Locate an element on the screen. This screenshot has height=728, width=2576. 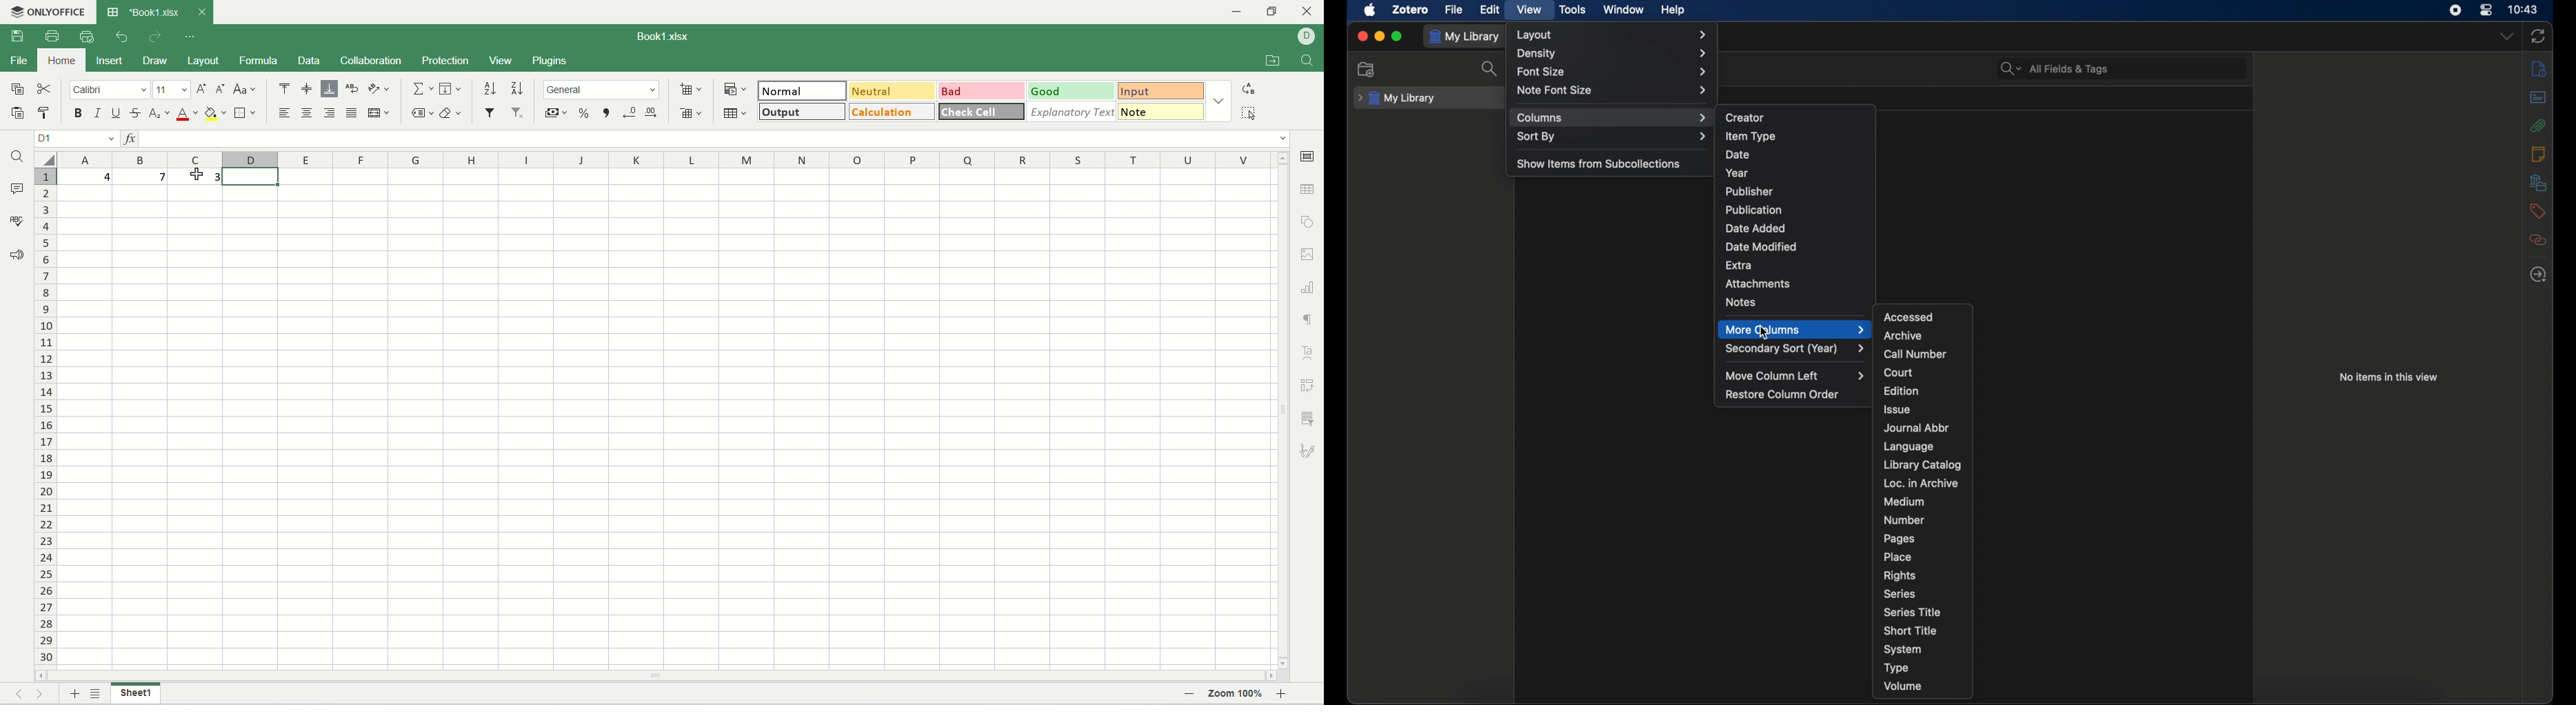
Book1.docx is located at coordinates (154, 12).